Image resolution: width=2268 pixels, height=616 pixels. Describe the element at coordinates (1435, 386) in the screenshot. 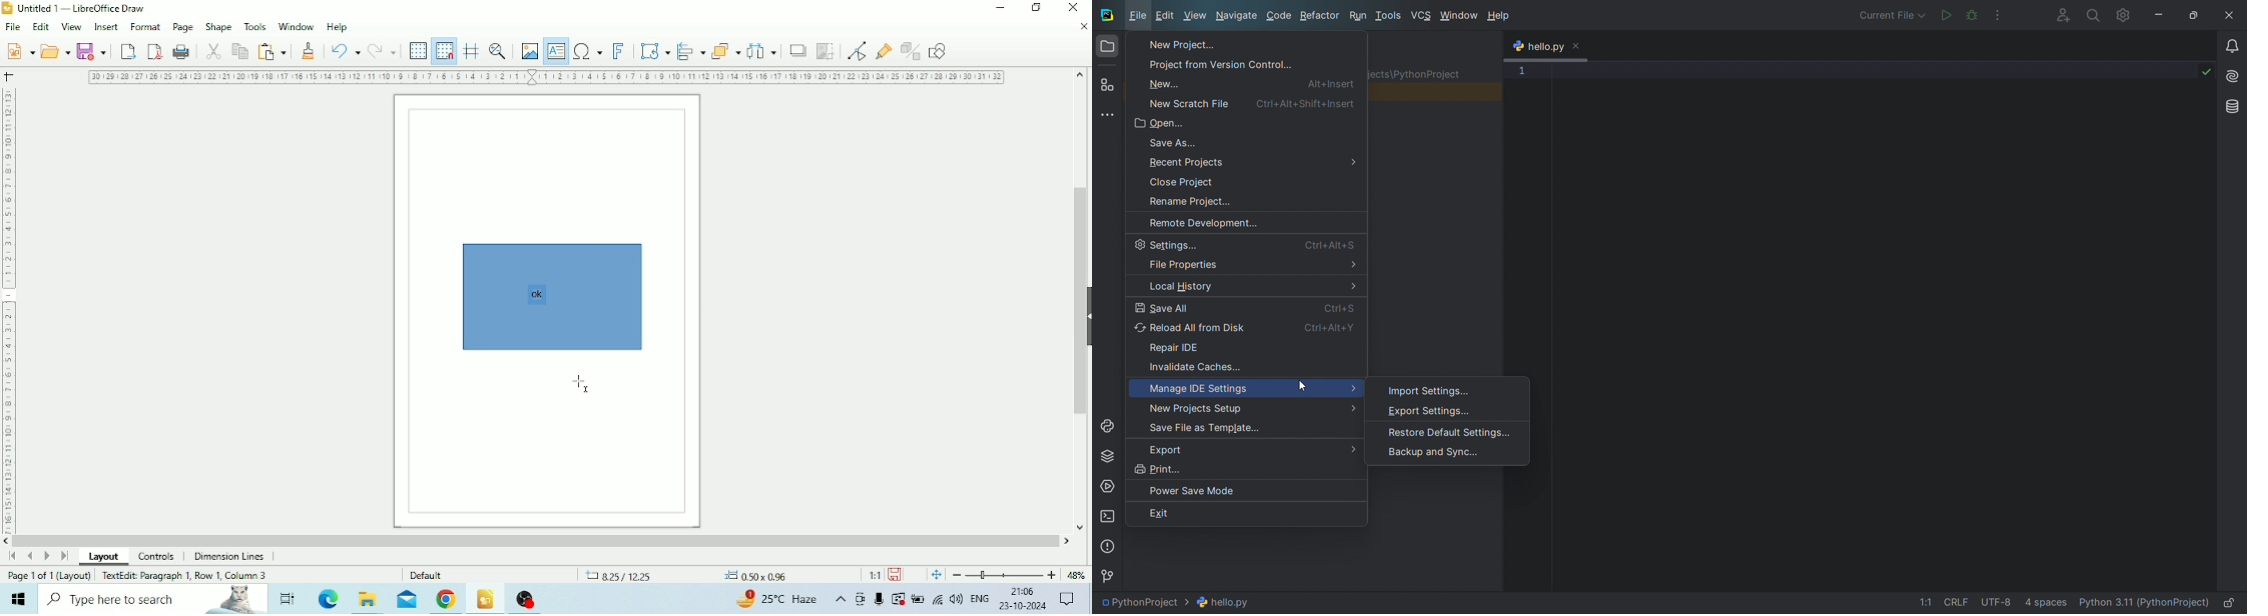

I see `import settings` at that location.